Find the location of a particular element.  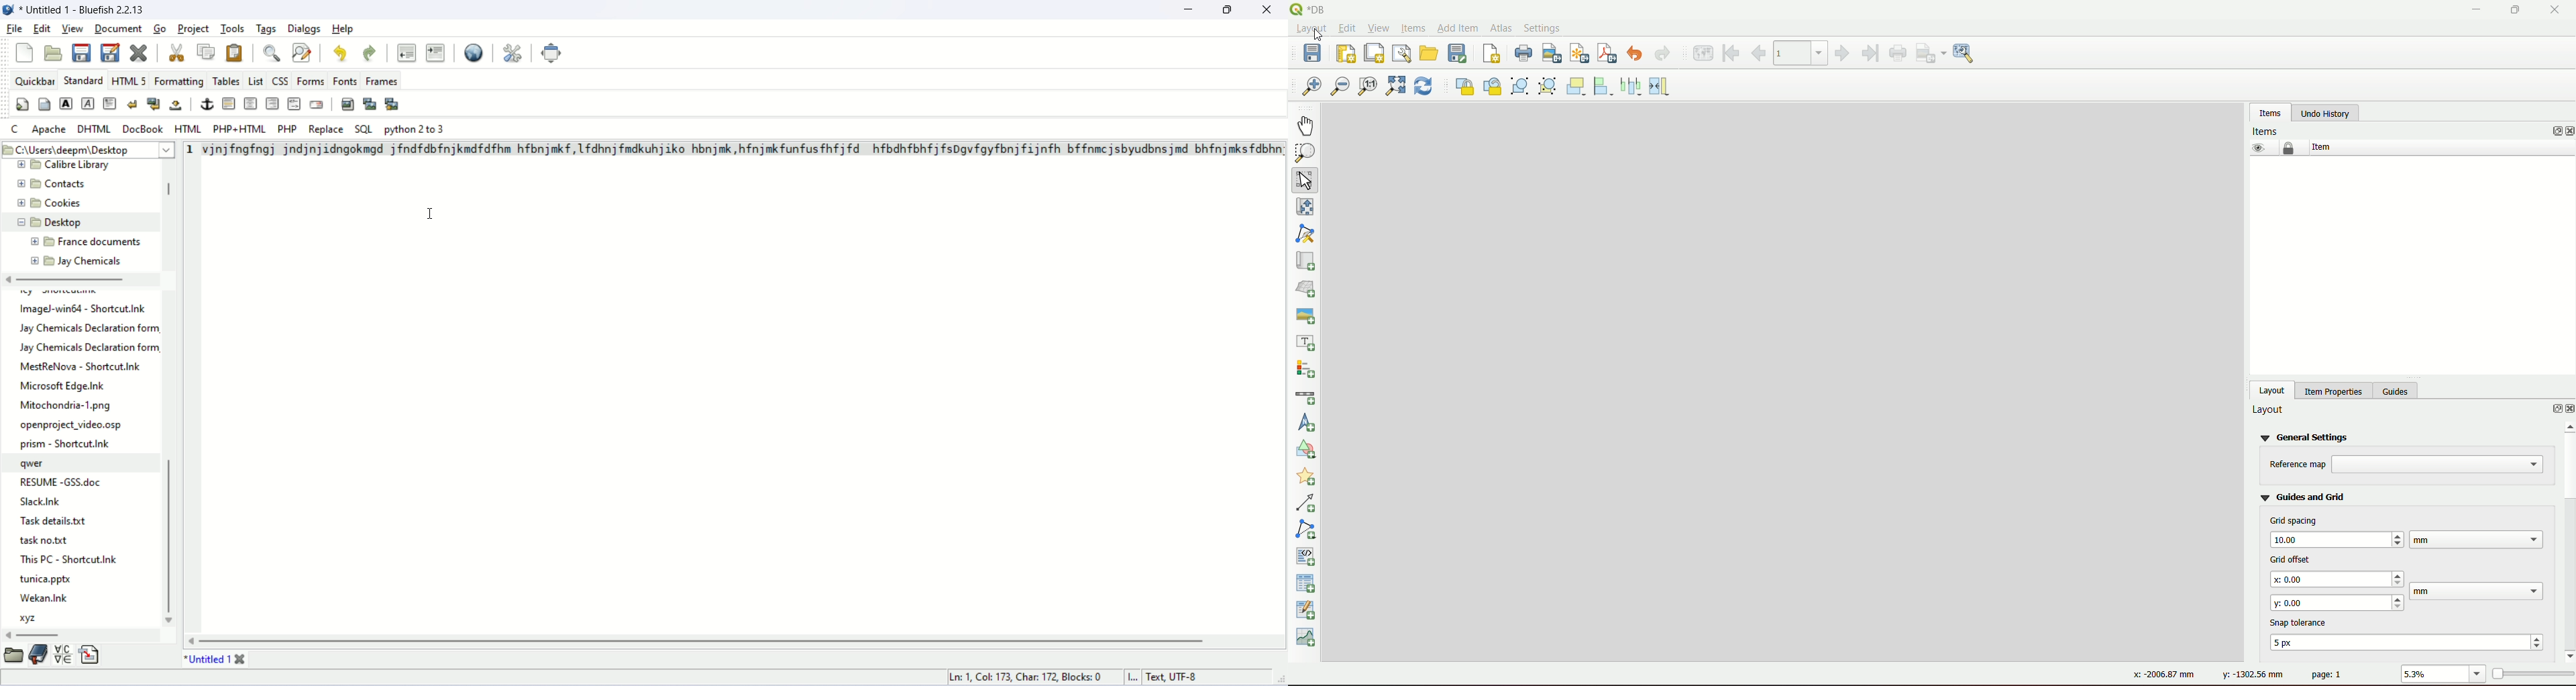

first feature is located at coordinates (1732, 52).